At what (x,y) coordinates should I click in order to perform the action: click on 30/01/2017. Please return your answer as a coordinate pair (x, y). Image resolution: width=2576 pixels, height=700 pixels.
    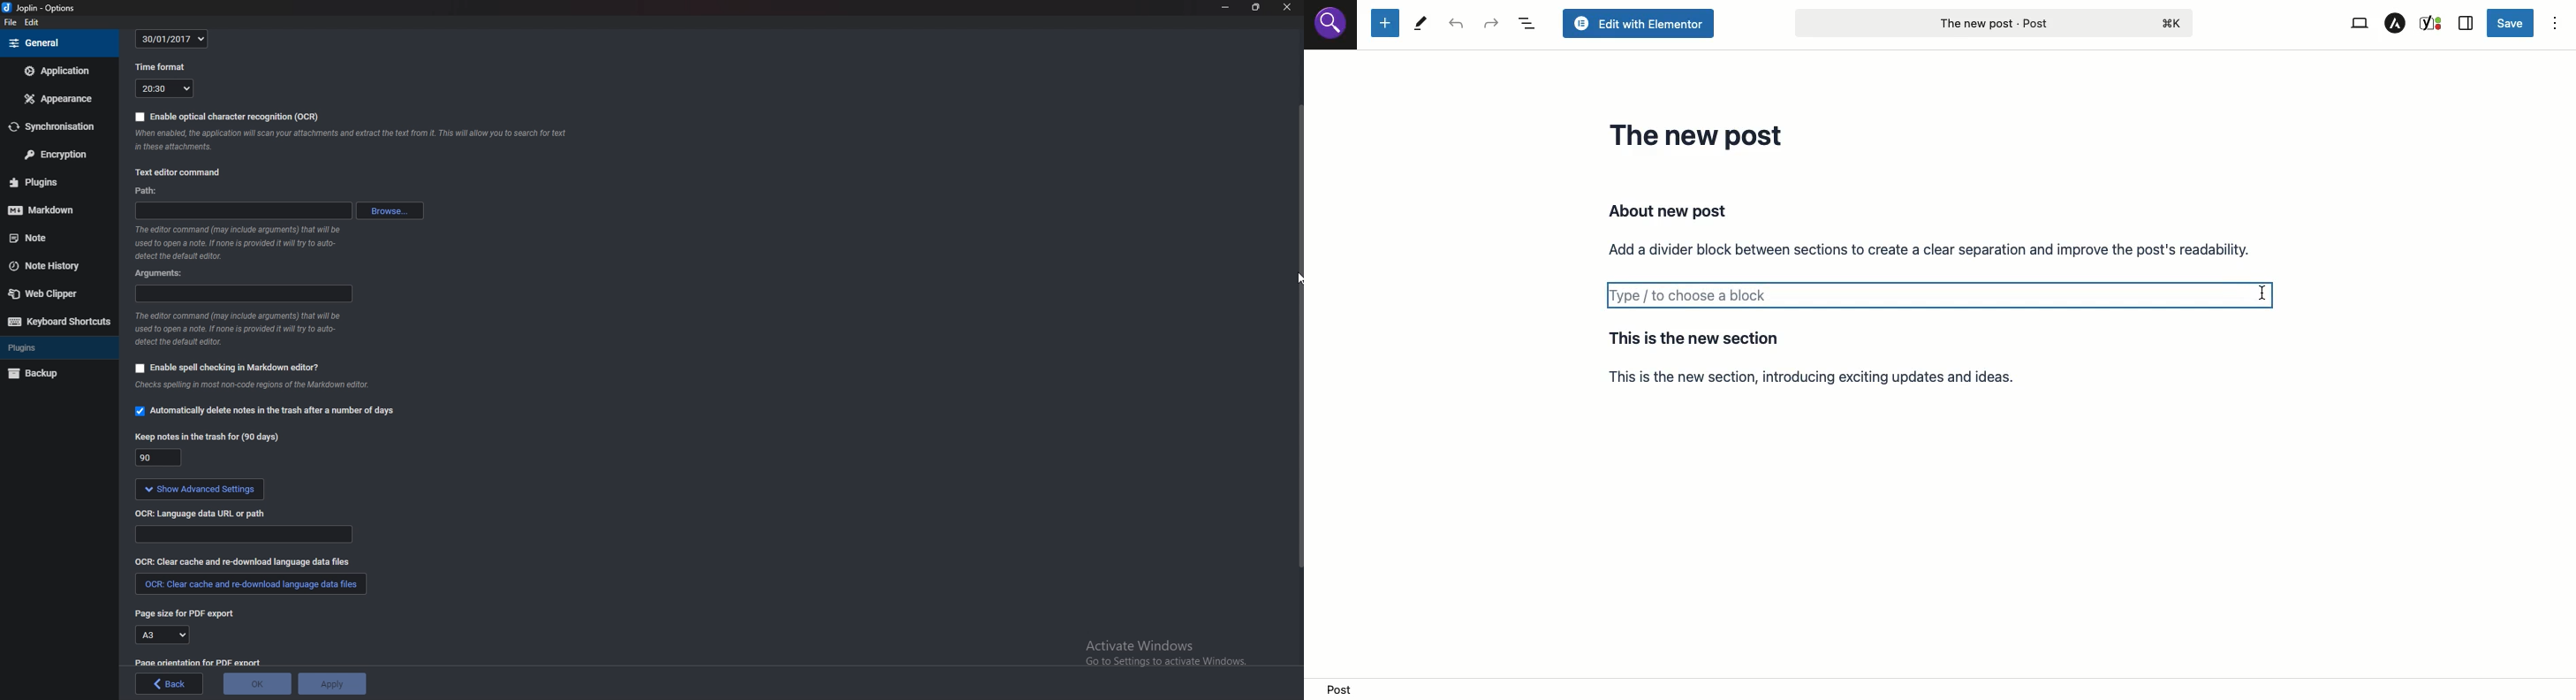
    Looking at the image, I should click on (174, 37).